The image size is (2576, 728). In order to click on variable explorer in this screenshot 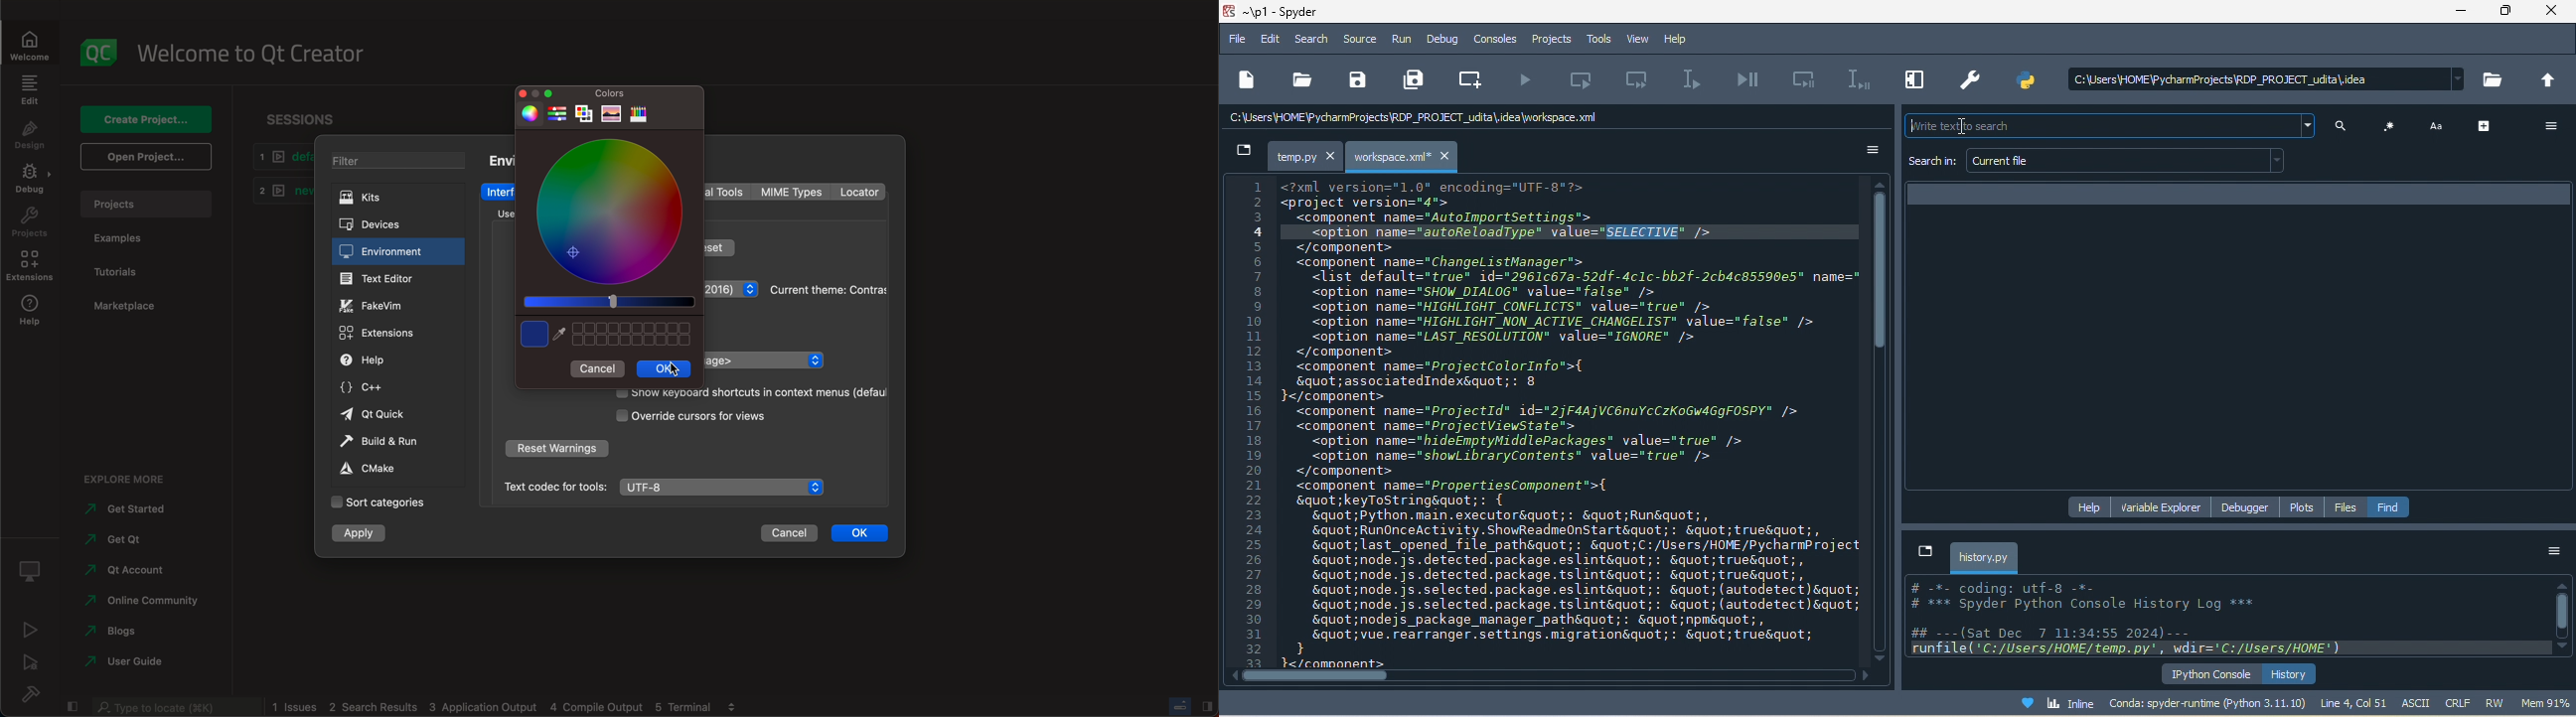, I will do `click(2163, 506)`.